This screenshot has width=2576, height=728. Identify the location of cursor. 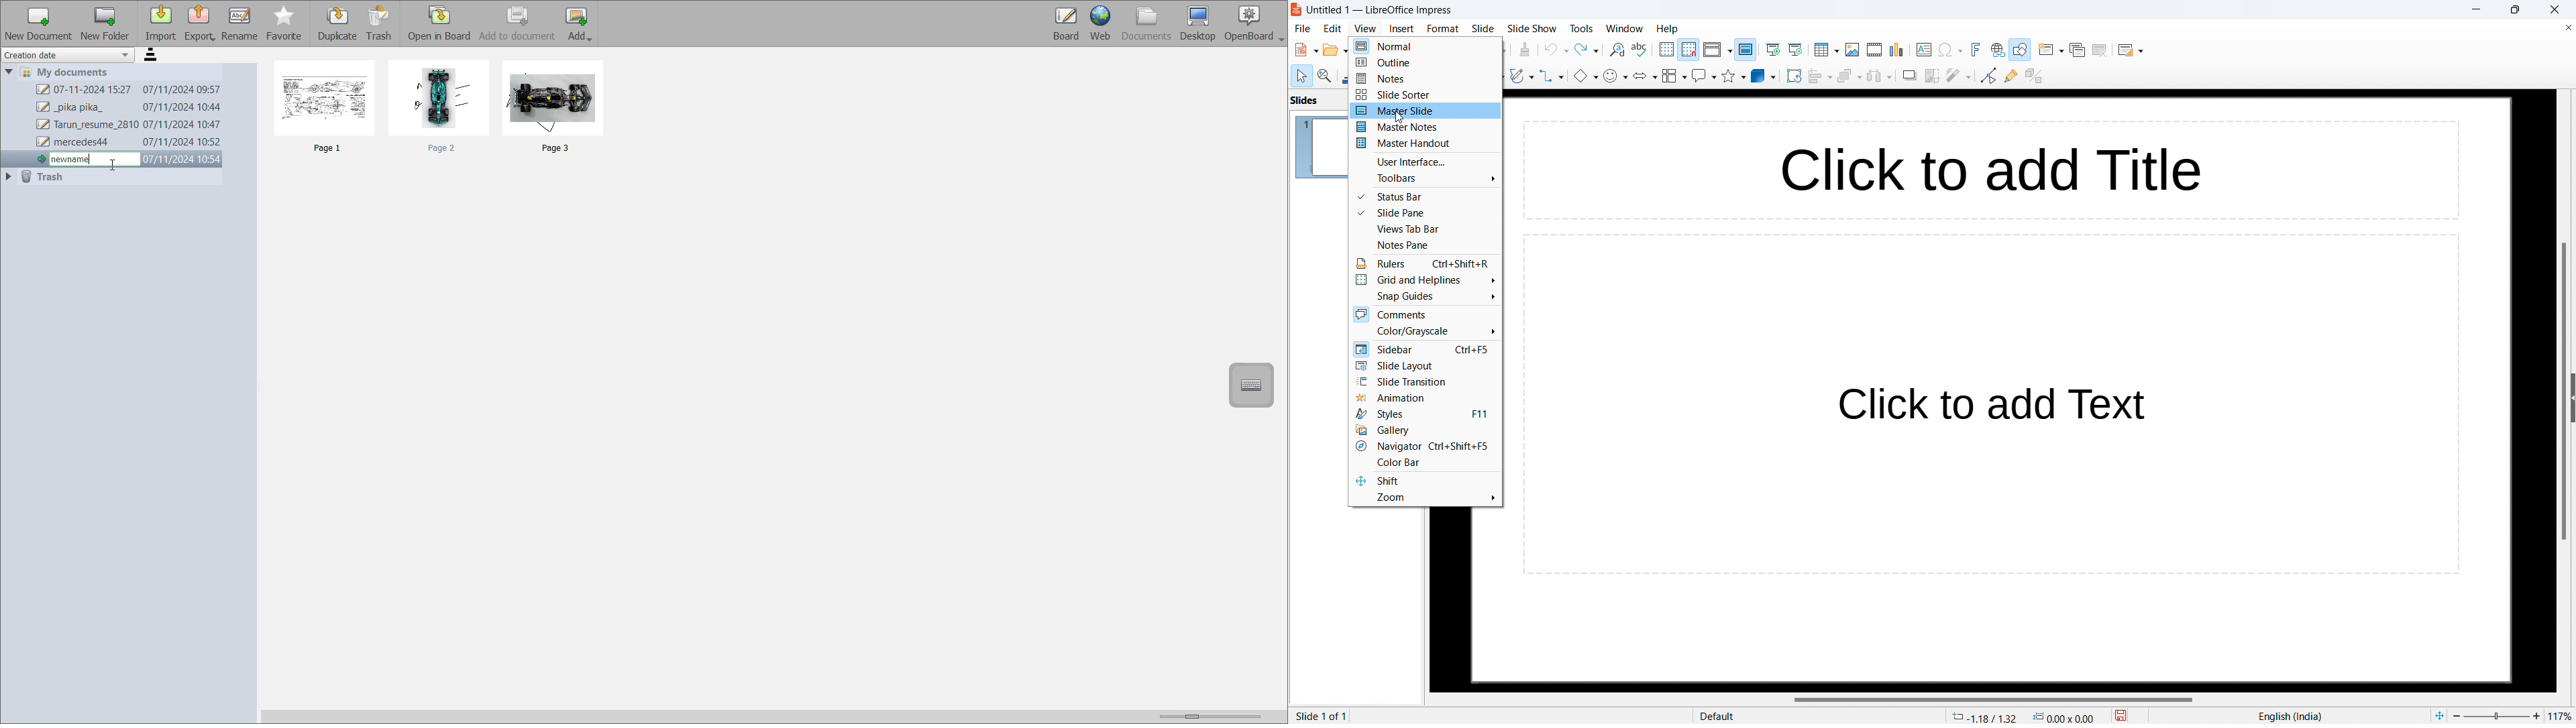
(1398, 117).